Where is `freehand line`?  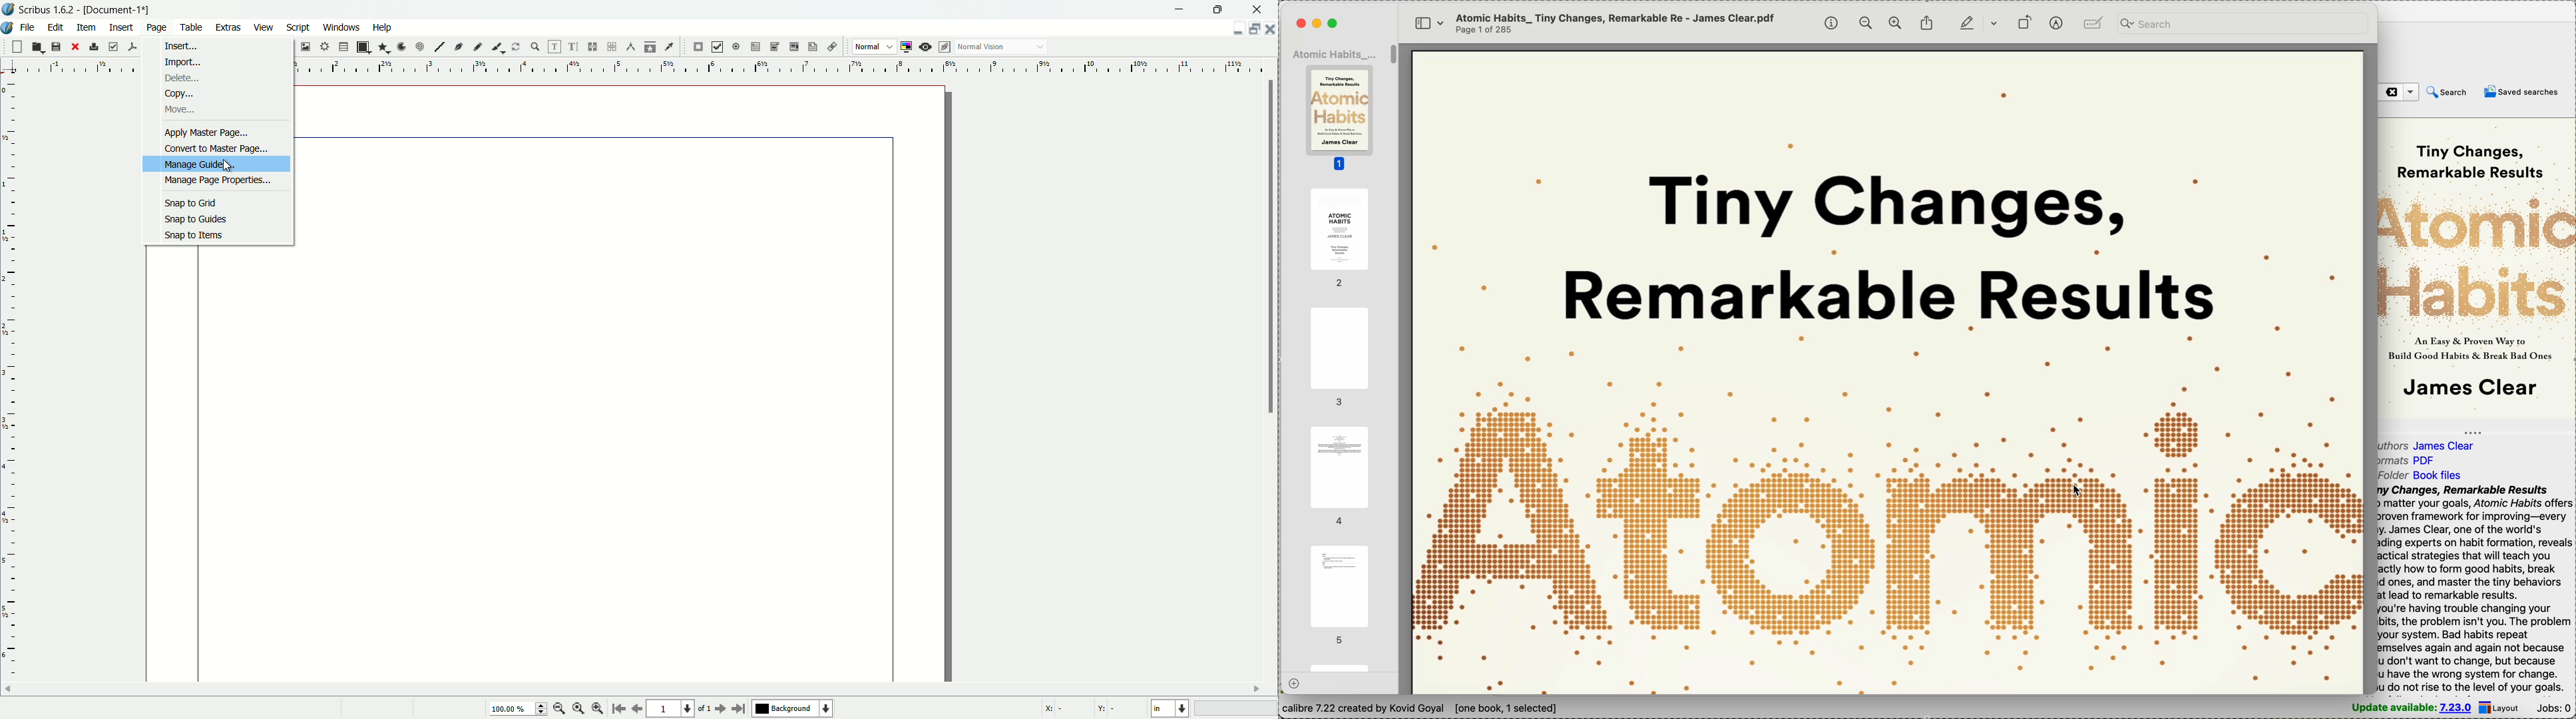
freehand line is located at coordinates (479, 47).